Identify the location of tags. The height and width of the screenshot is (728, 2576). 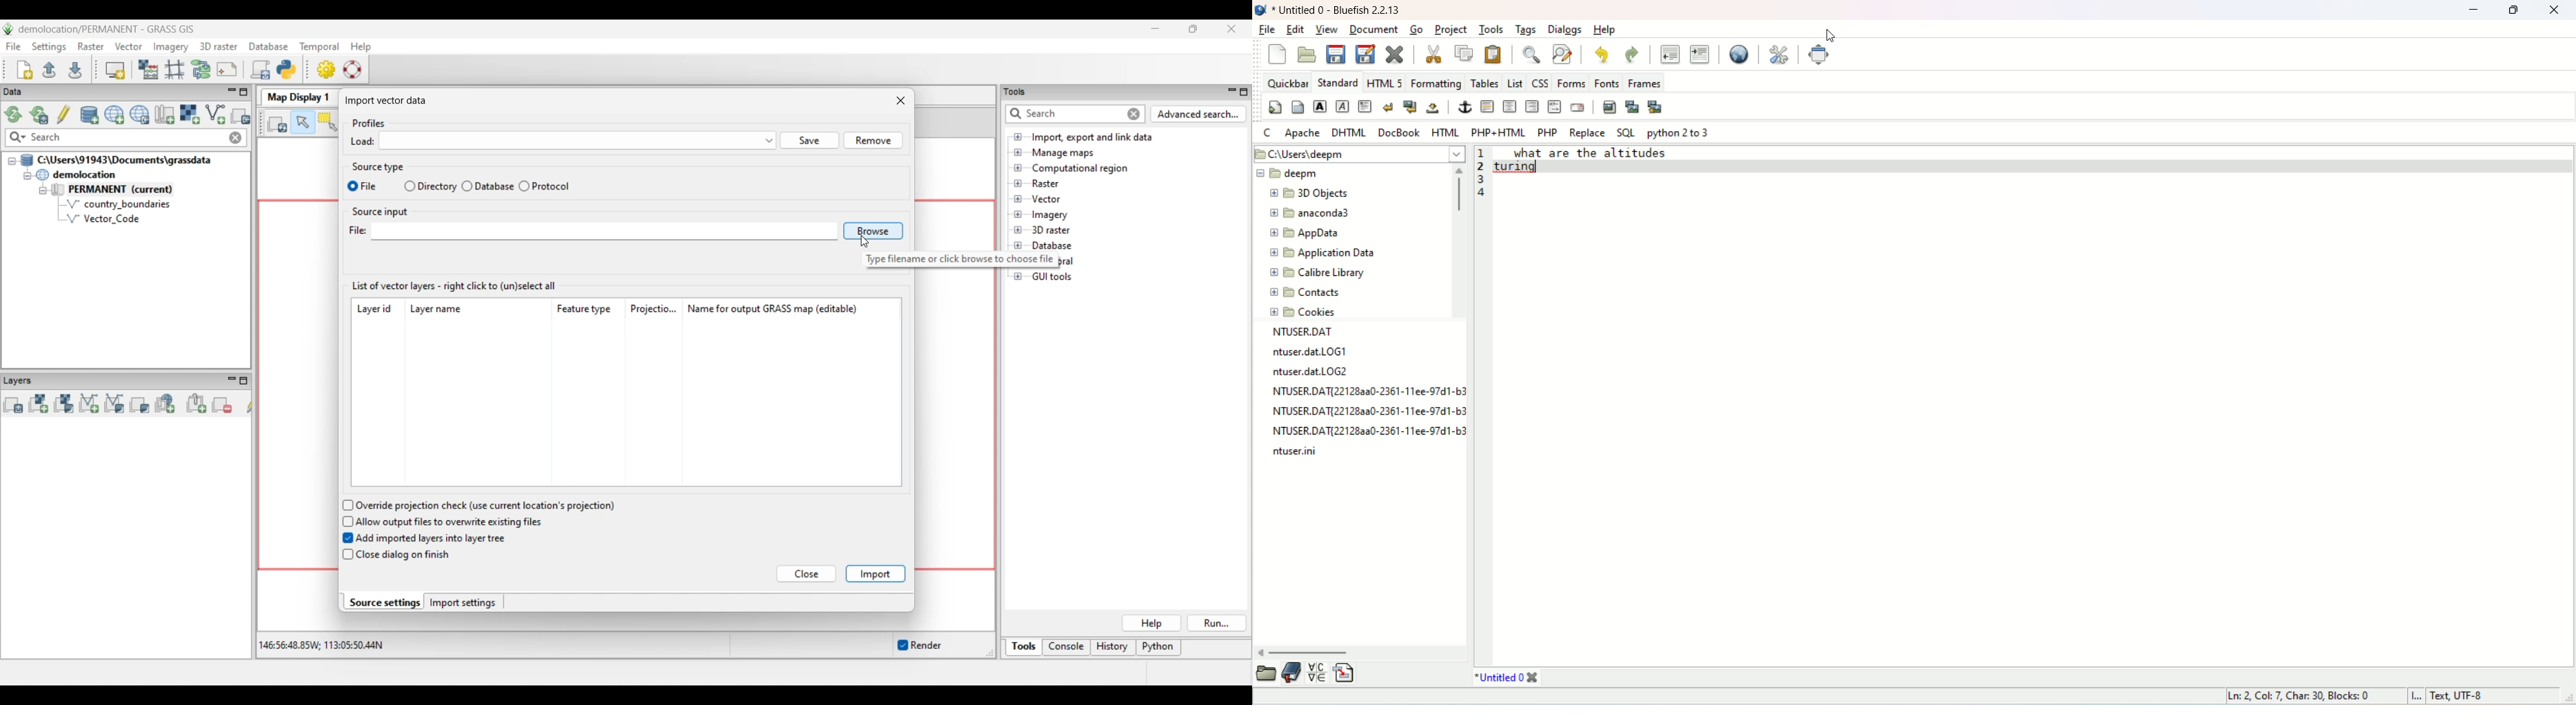
(1525, 30).